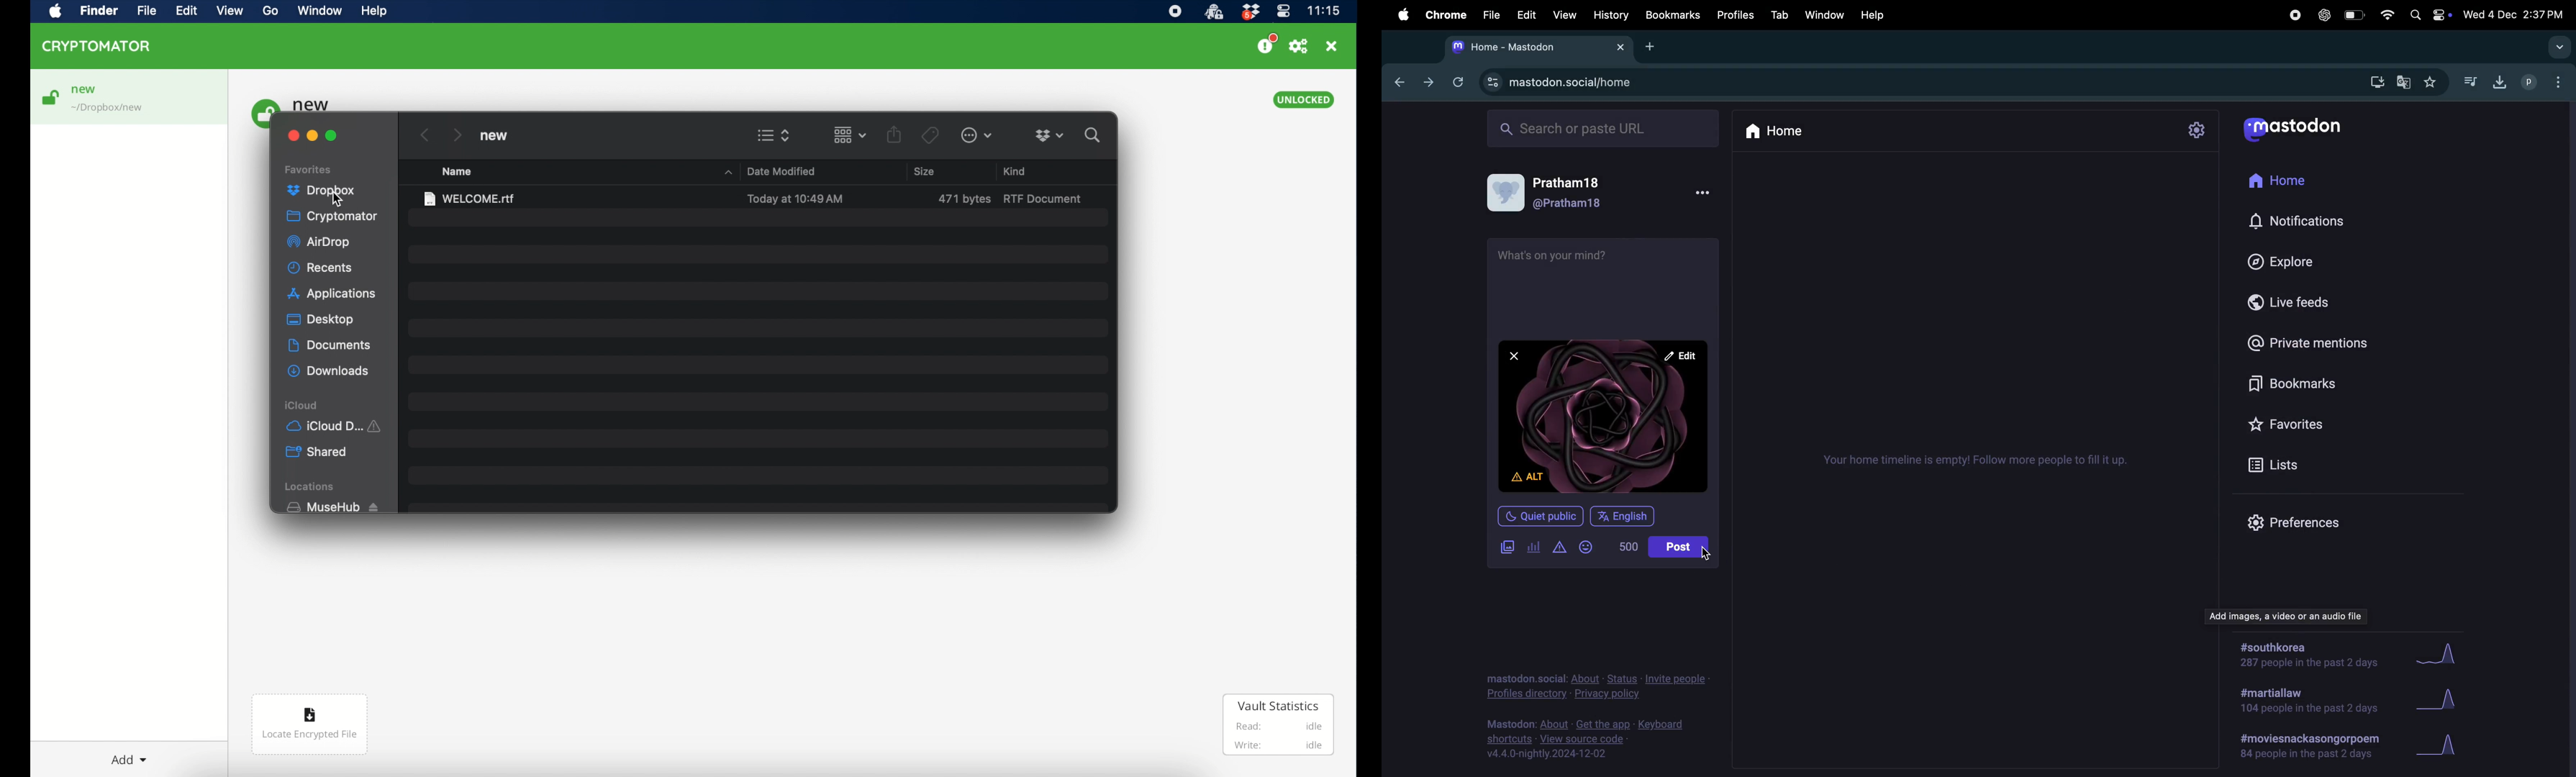  Describe the element at coordinates (1456, 82) in the screenshot. I see `refresh` at that location.